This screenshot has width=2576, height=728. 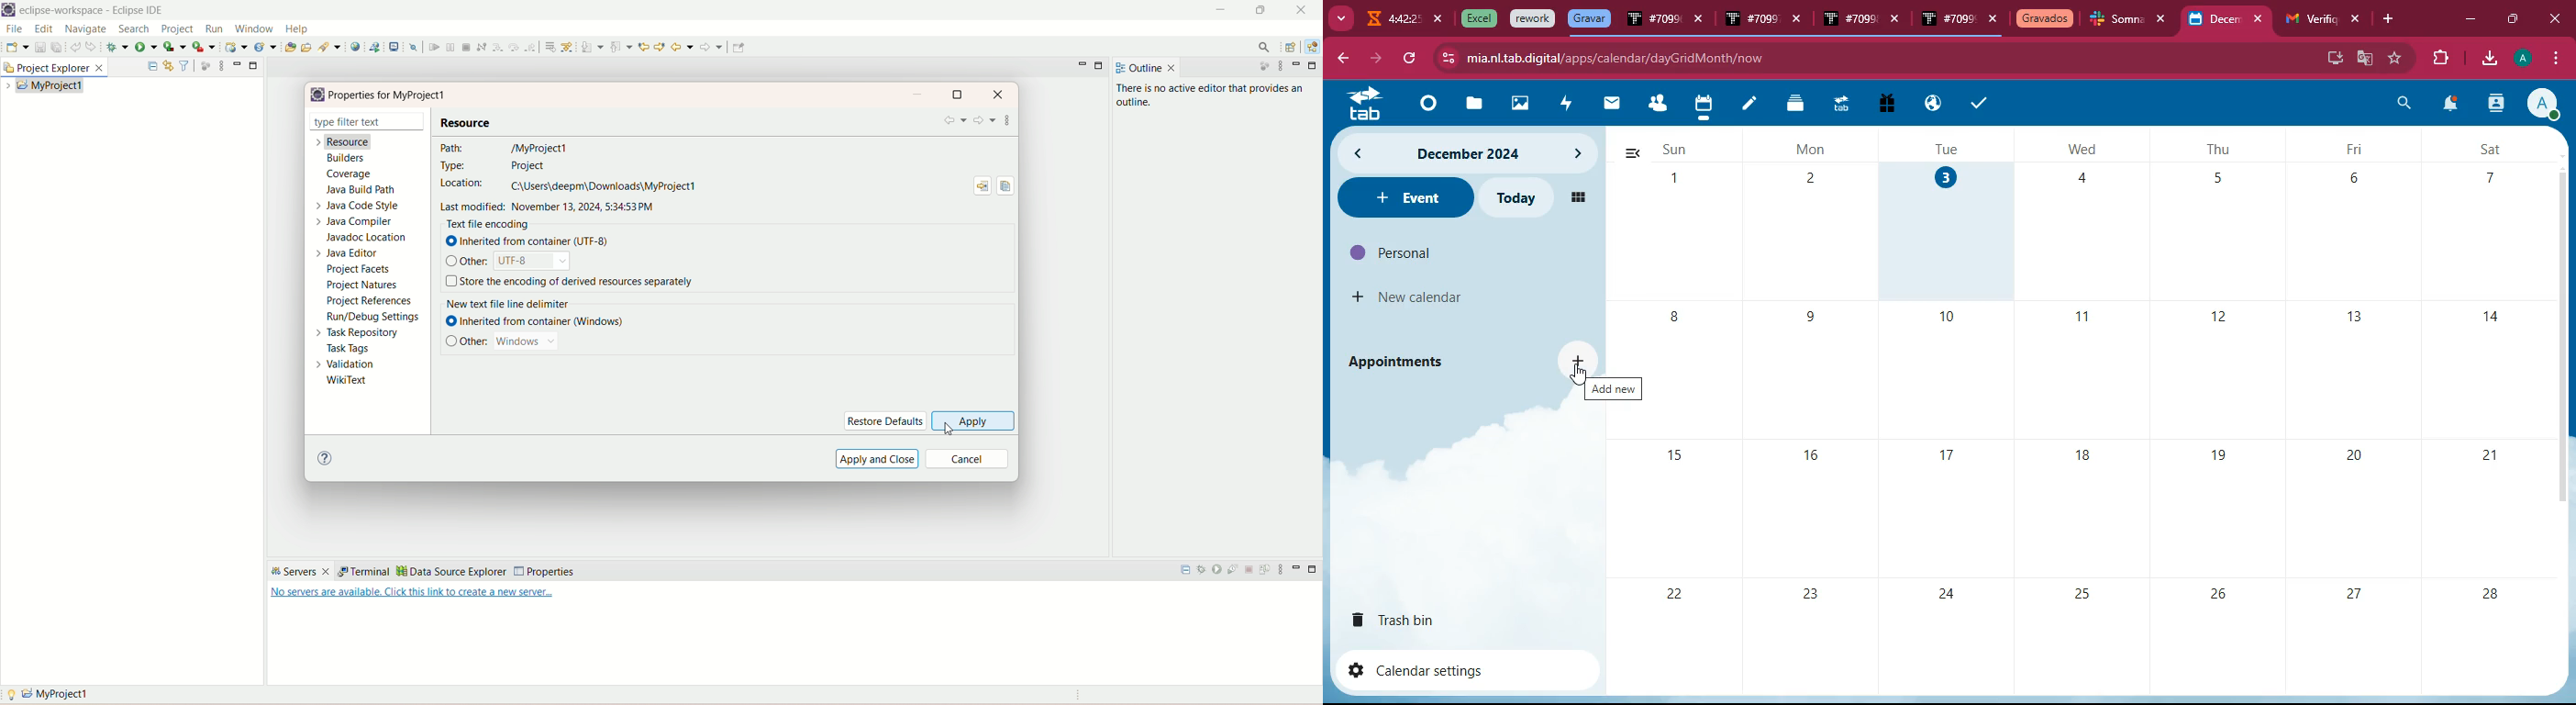 I want to click on suspend, so click(x=449, y=47).